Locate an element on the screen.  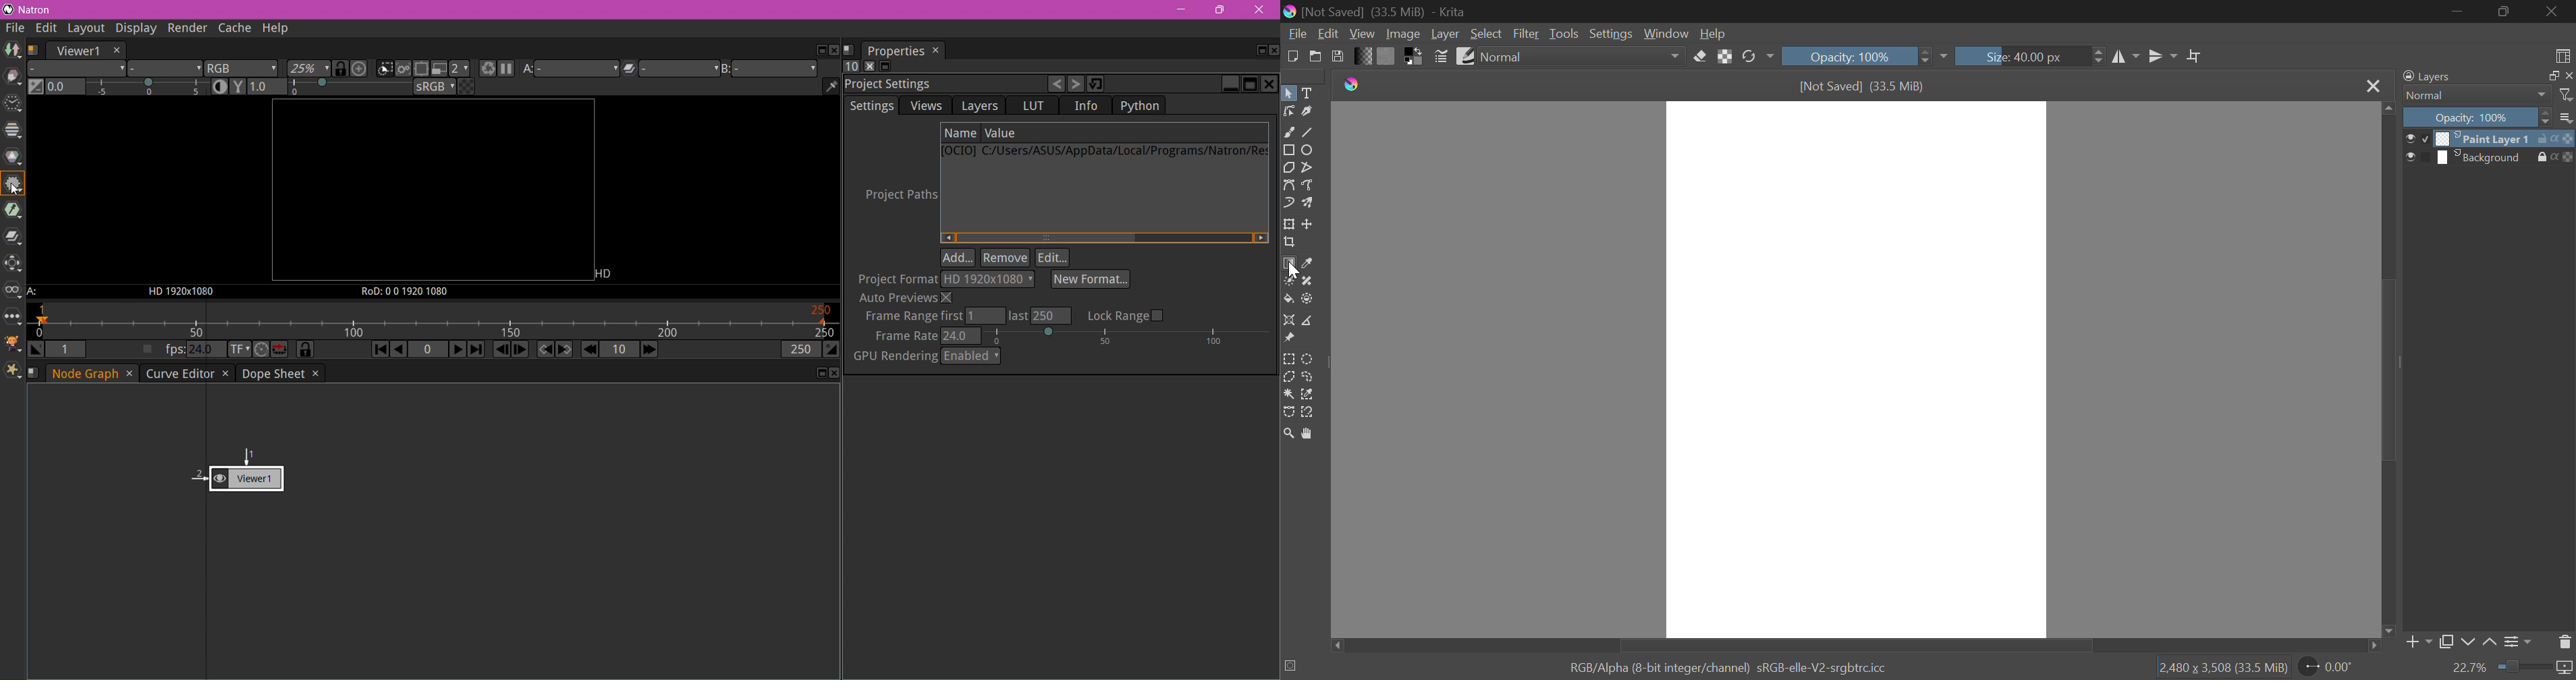
Rectangular Selection is located at coordinates (1290, 360).